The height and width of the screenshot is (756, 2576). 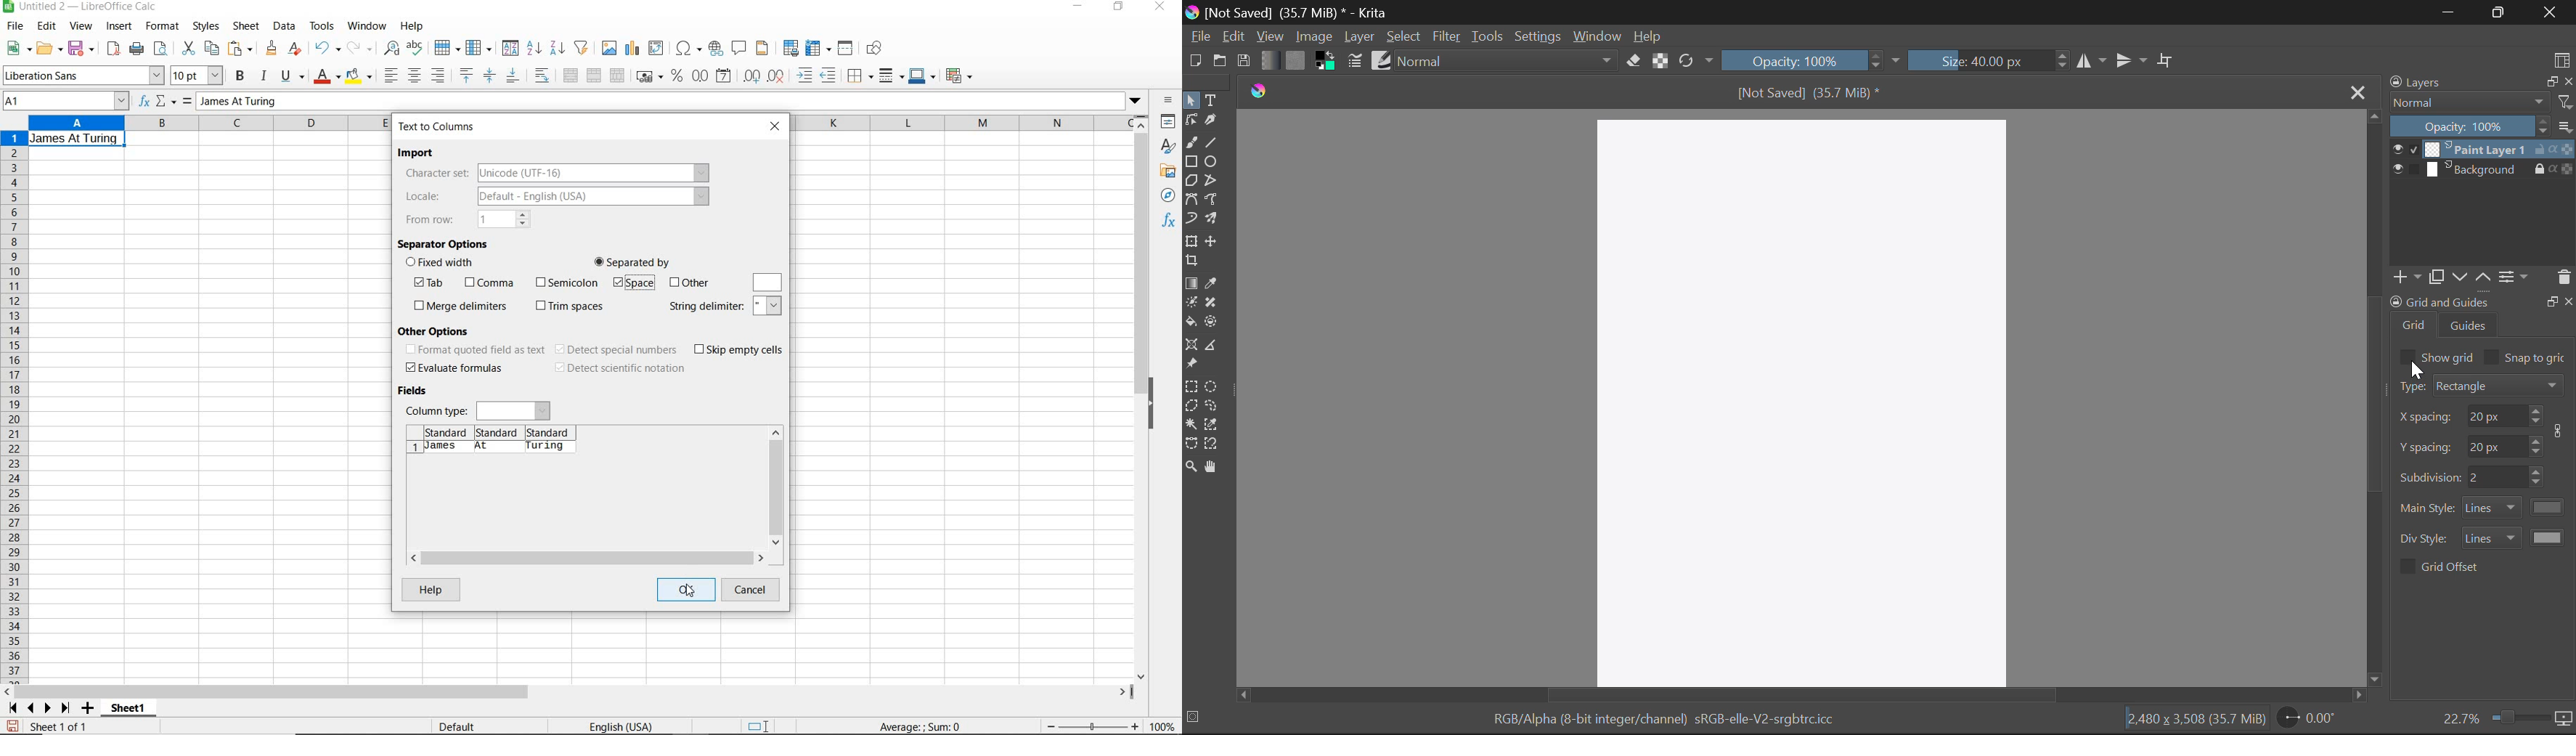 What do you see at coordinates (2536, 415) in the screenshot?
I see `Increase or decrease` at bounding box center [2536, 415].